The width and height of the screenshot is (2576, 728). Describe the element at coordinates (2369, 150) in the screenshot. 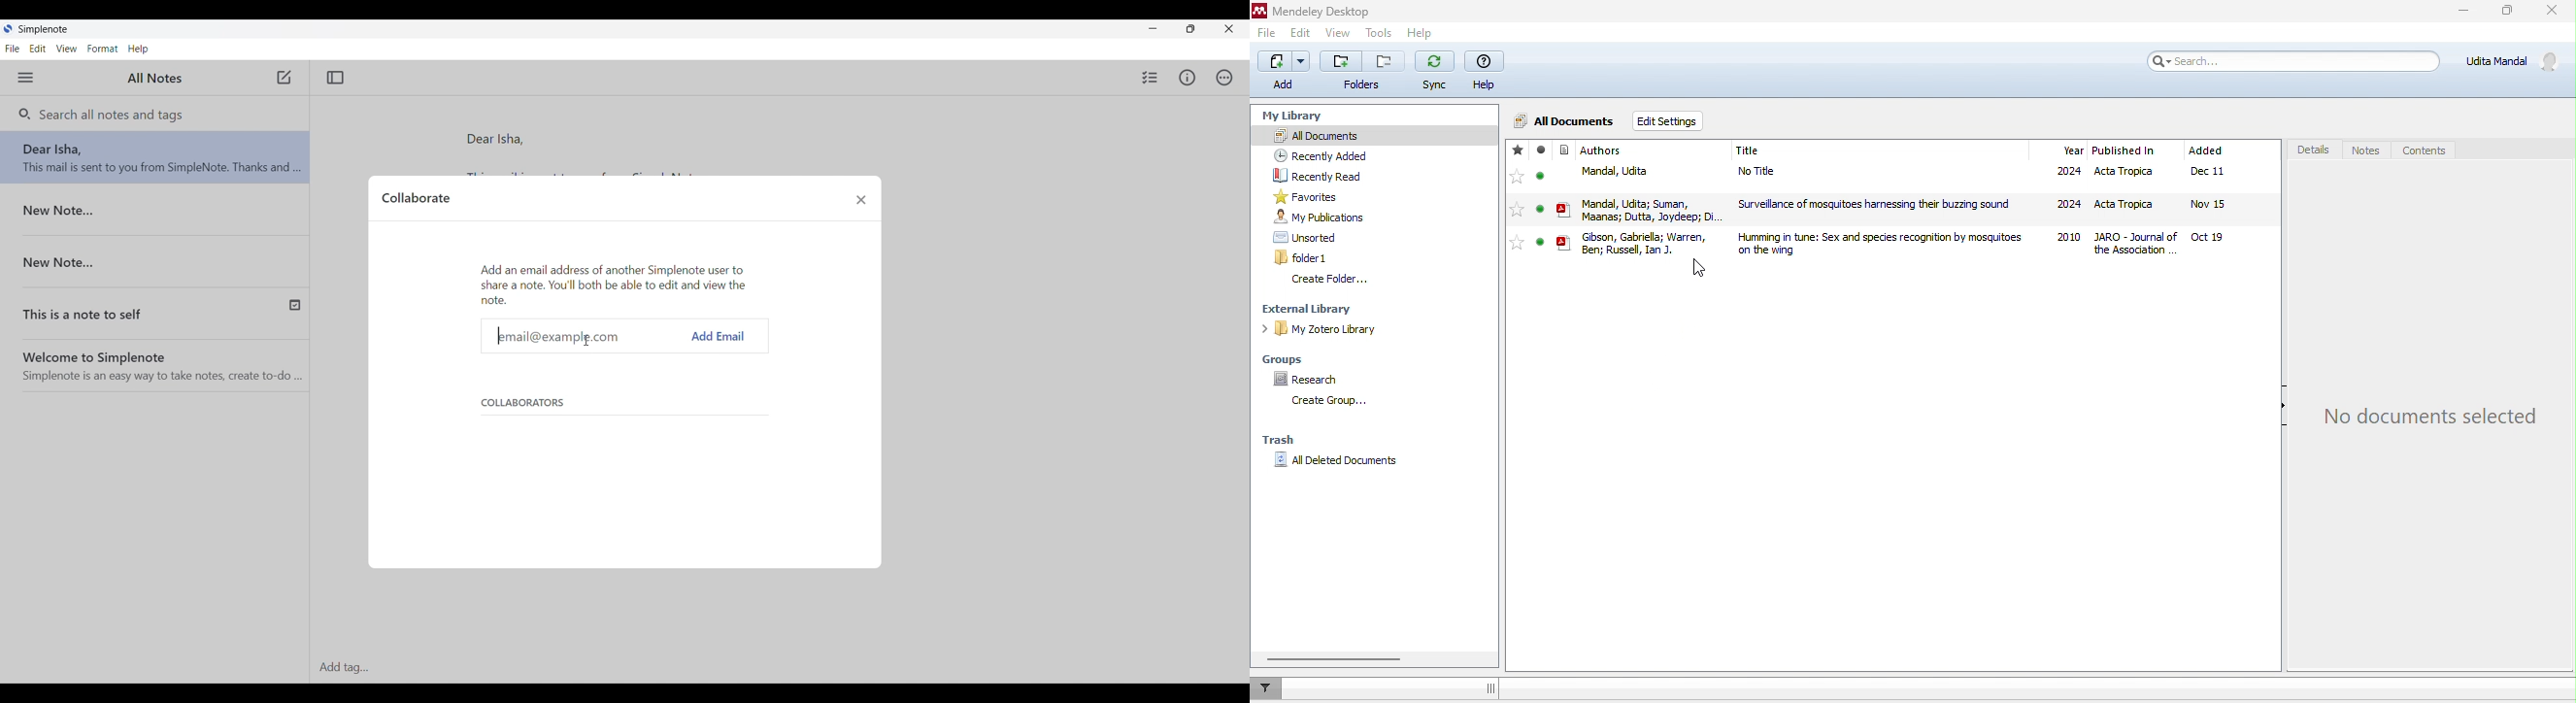

I see `notes` at that location.